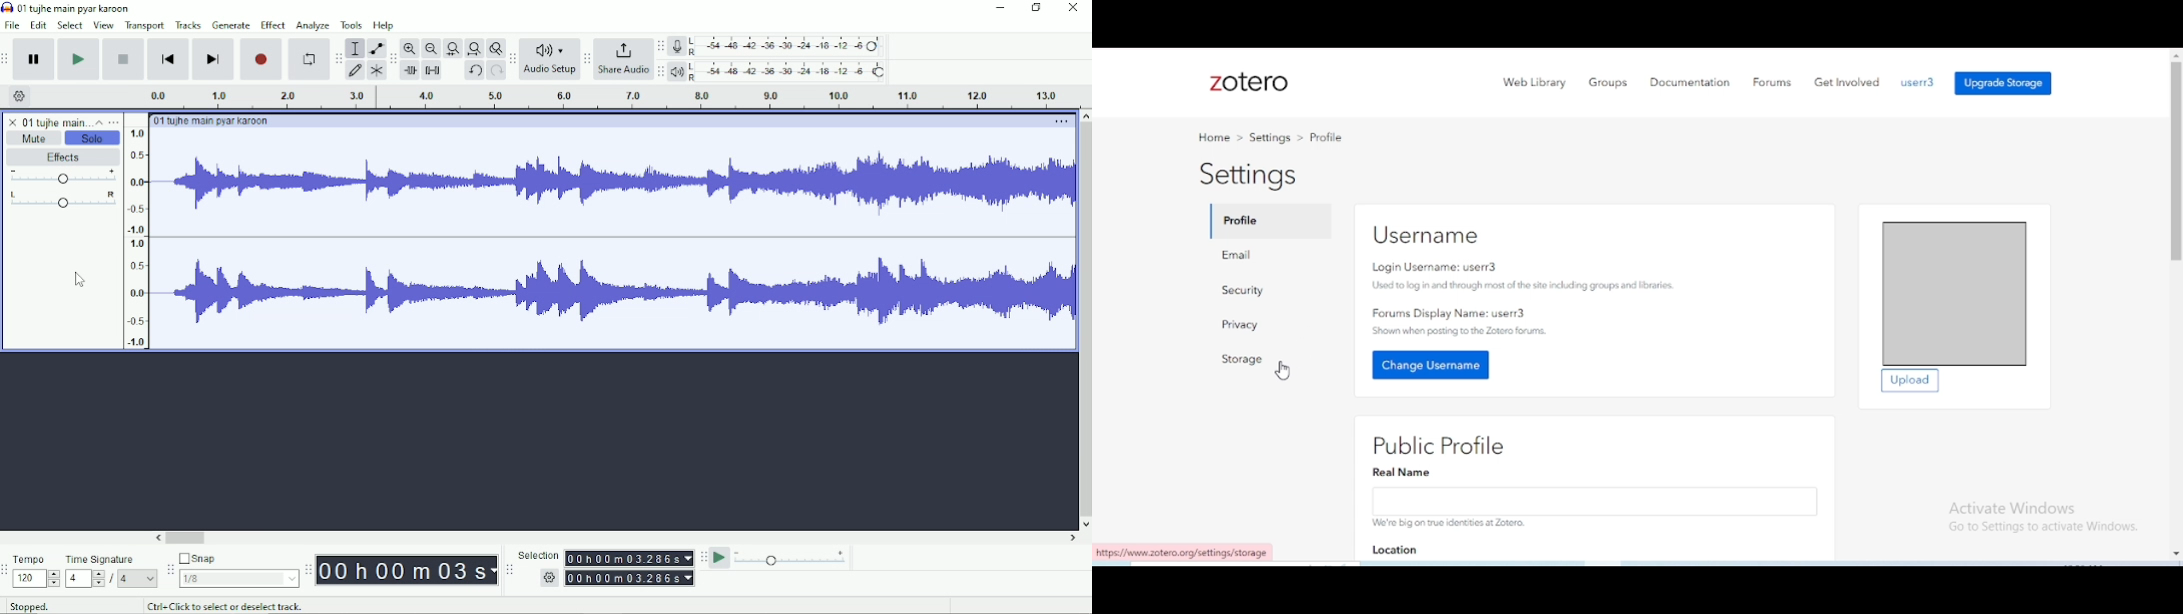  I want to click on documentation, so click(1690, 82).